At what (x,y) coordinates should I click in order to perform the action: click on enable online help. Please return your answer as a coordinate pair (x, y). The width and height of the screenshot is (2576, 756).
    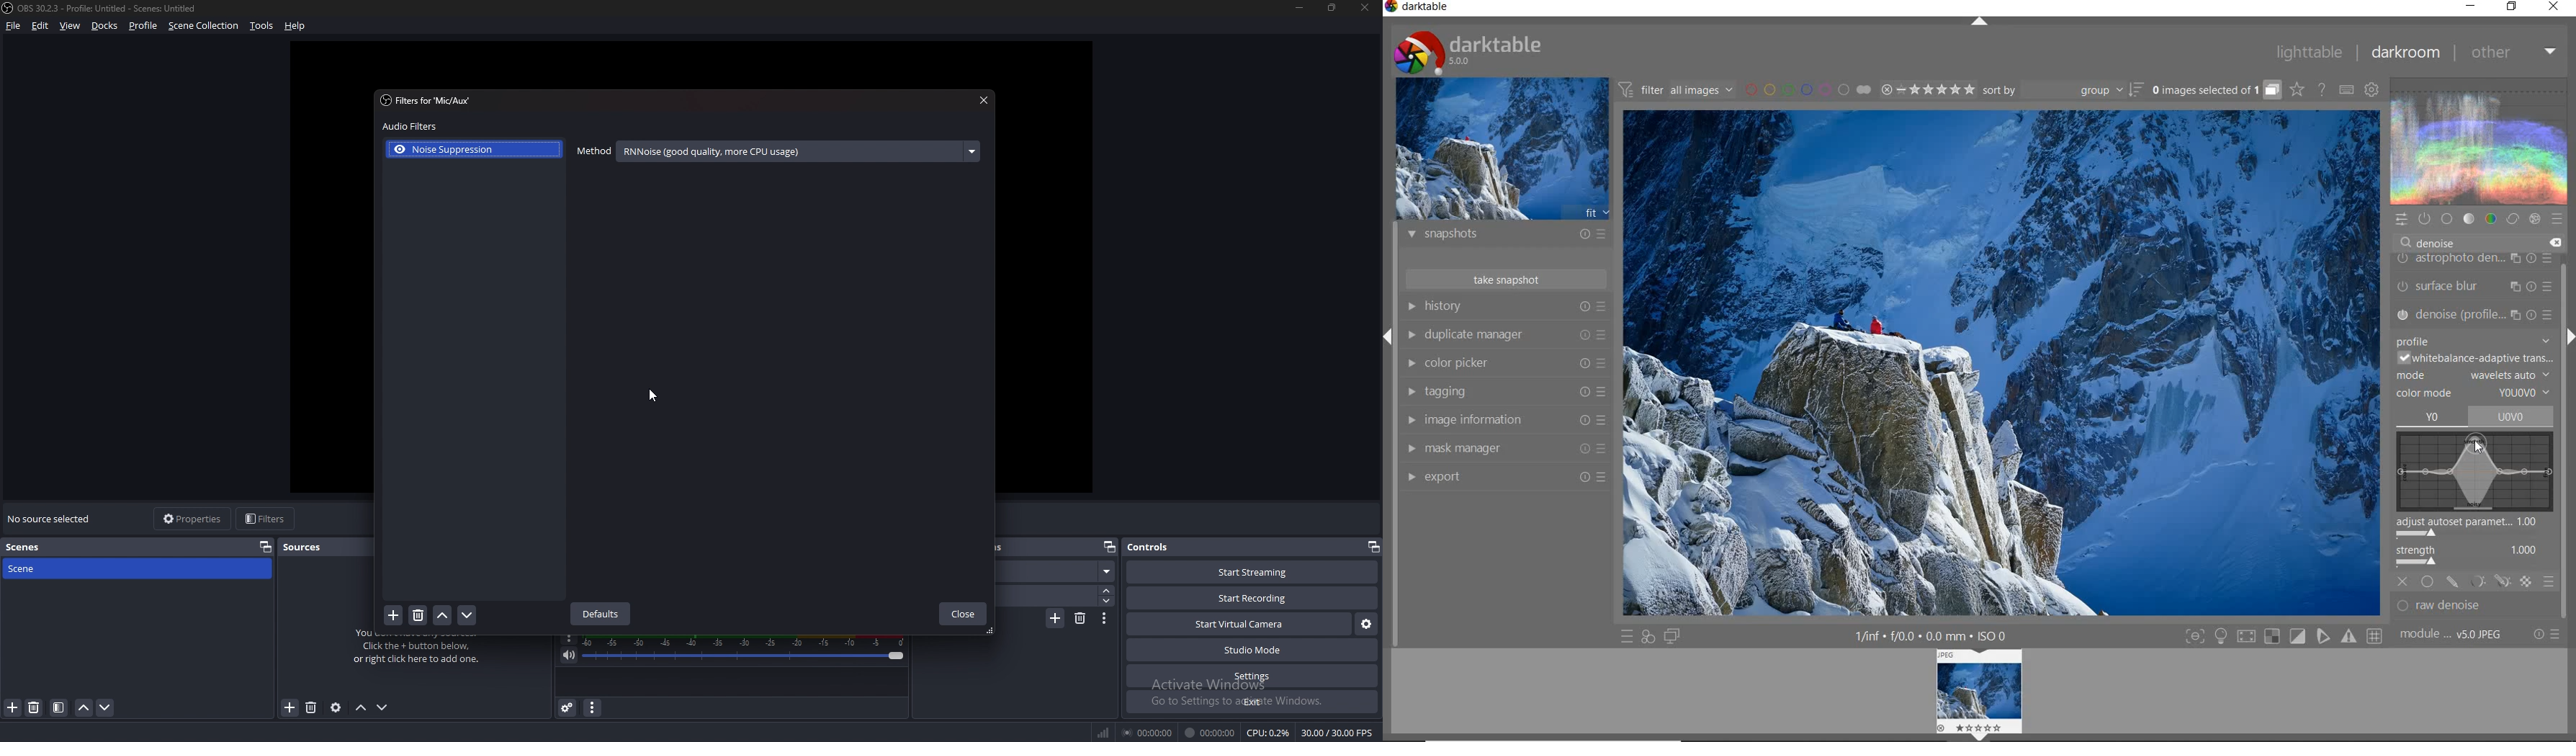
    Looking at the image, I should click on (2323, 91).